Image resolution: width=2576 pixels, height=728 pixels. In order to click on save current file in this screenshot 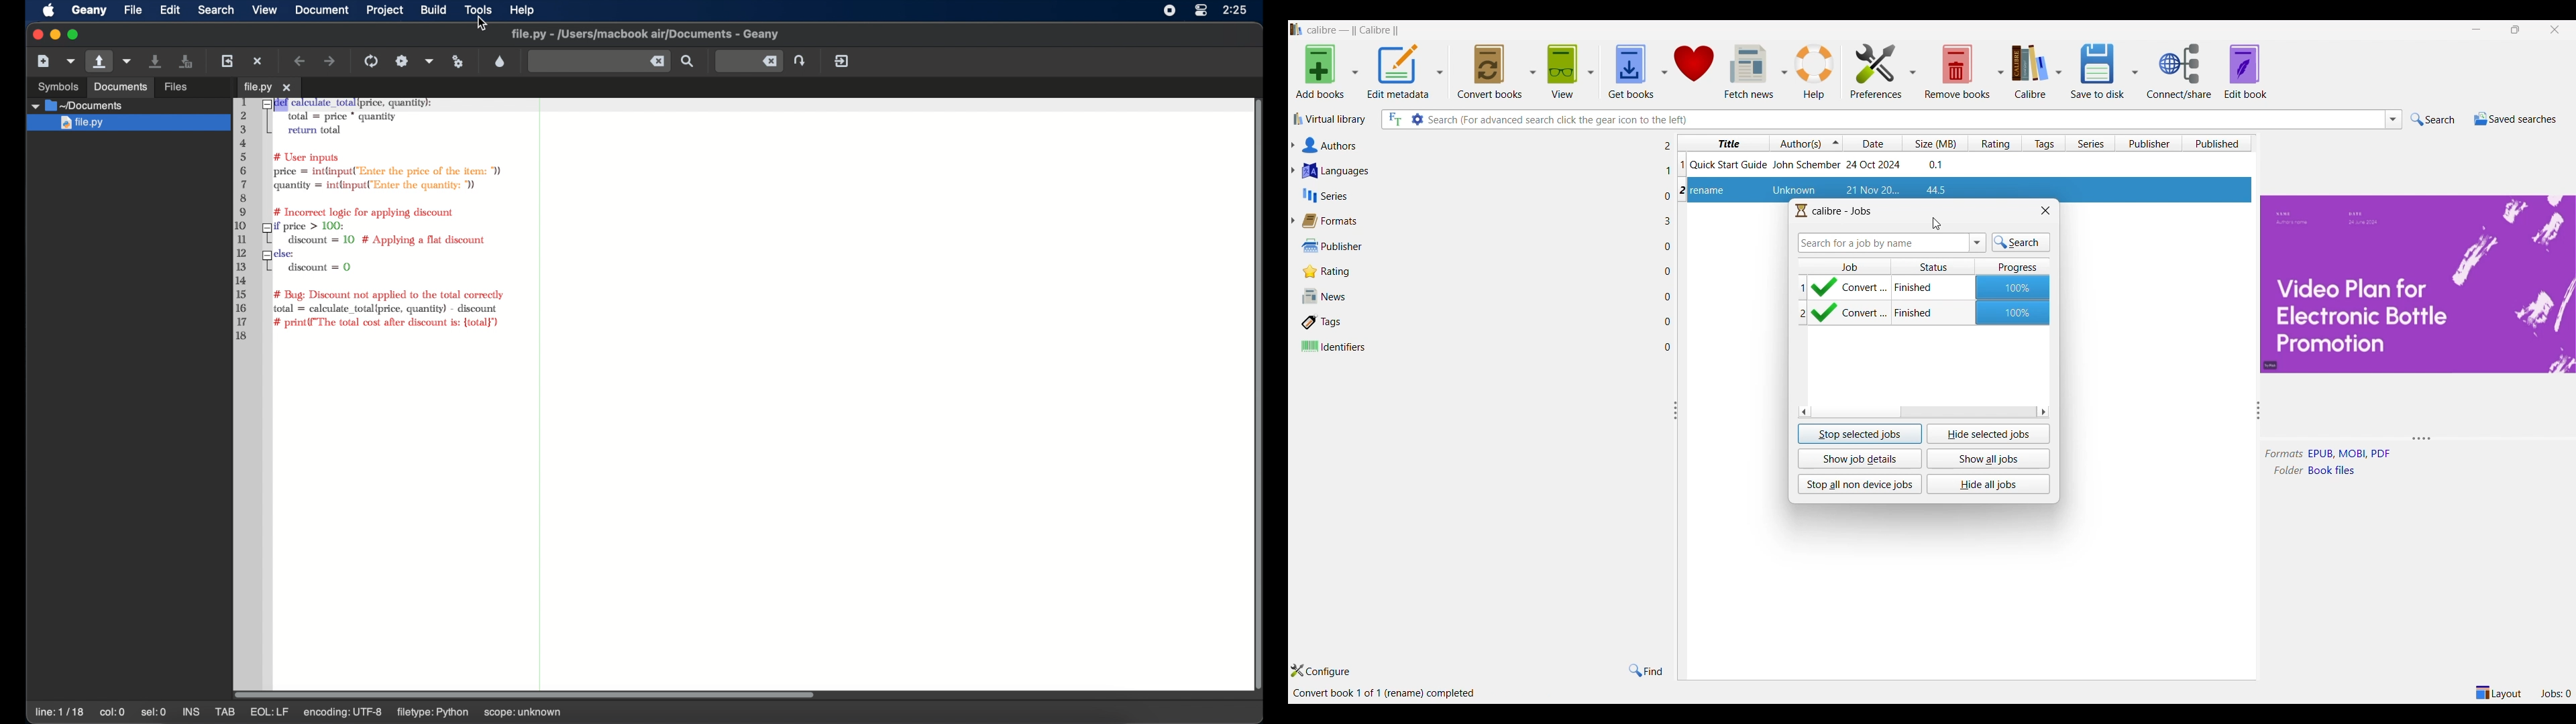, I will do `click(156, 60)`.